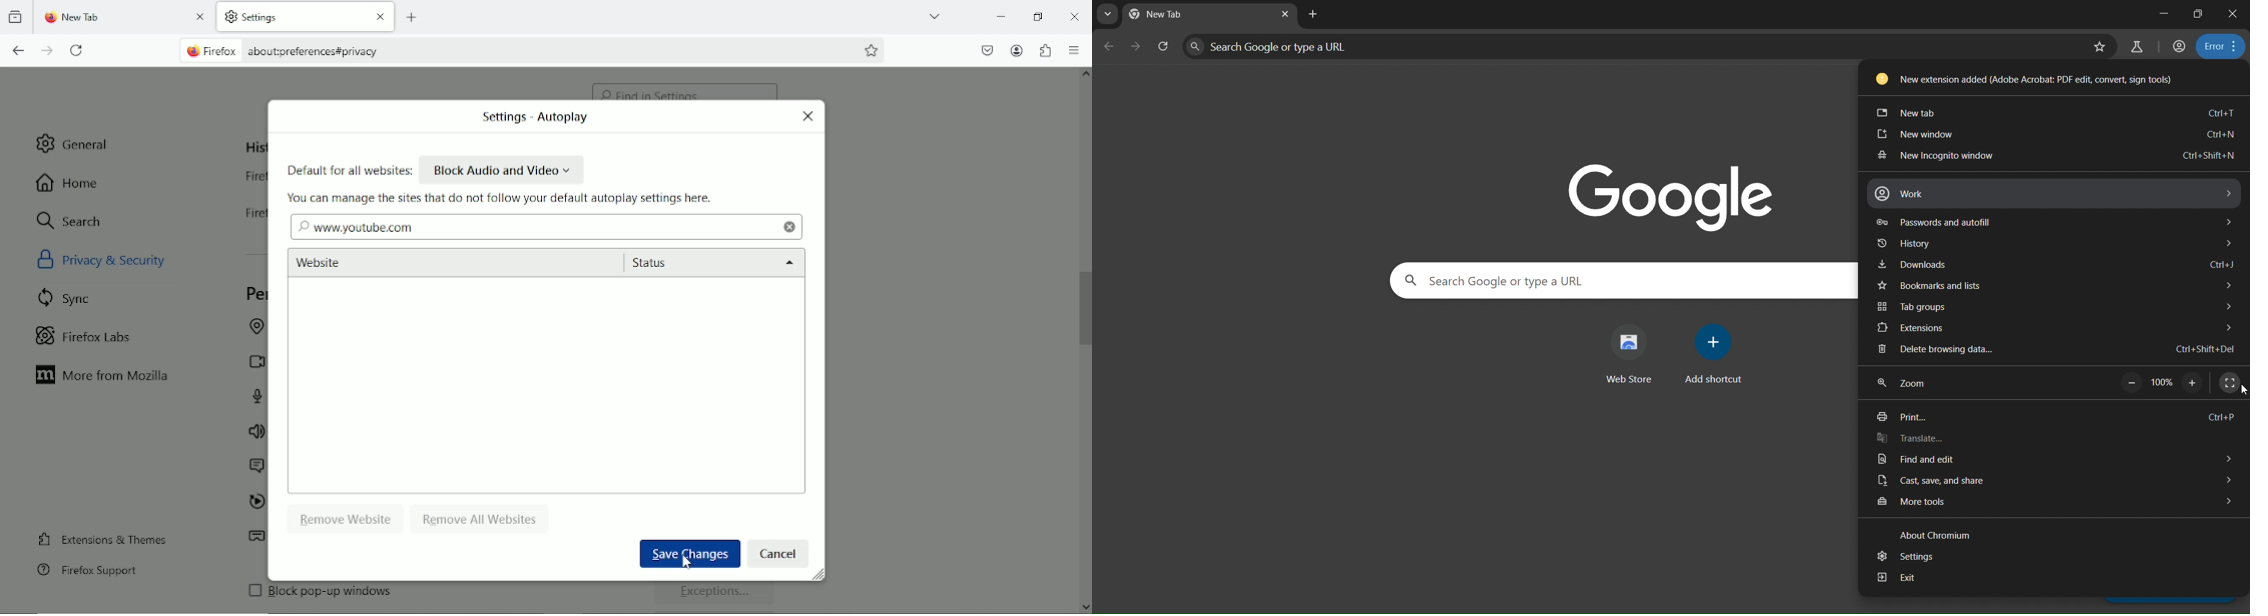  I want to click on remove website, so click(347, 518).